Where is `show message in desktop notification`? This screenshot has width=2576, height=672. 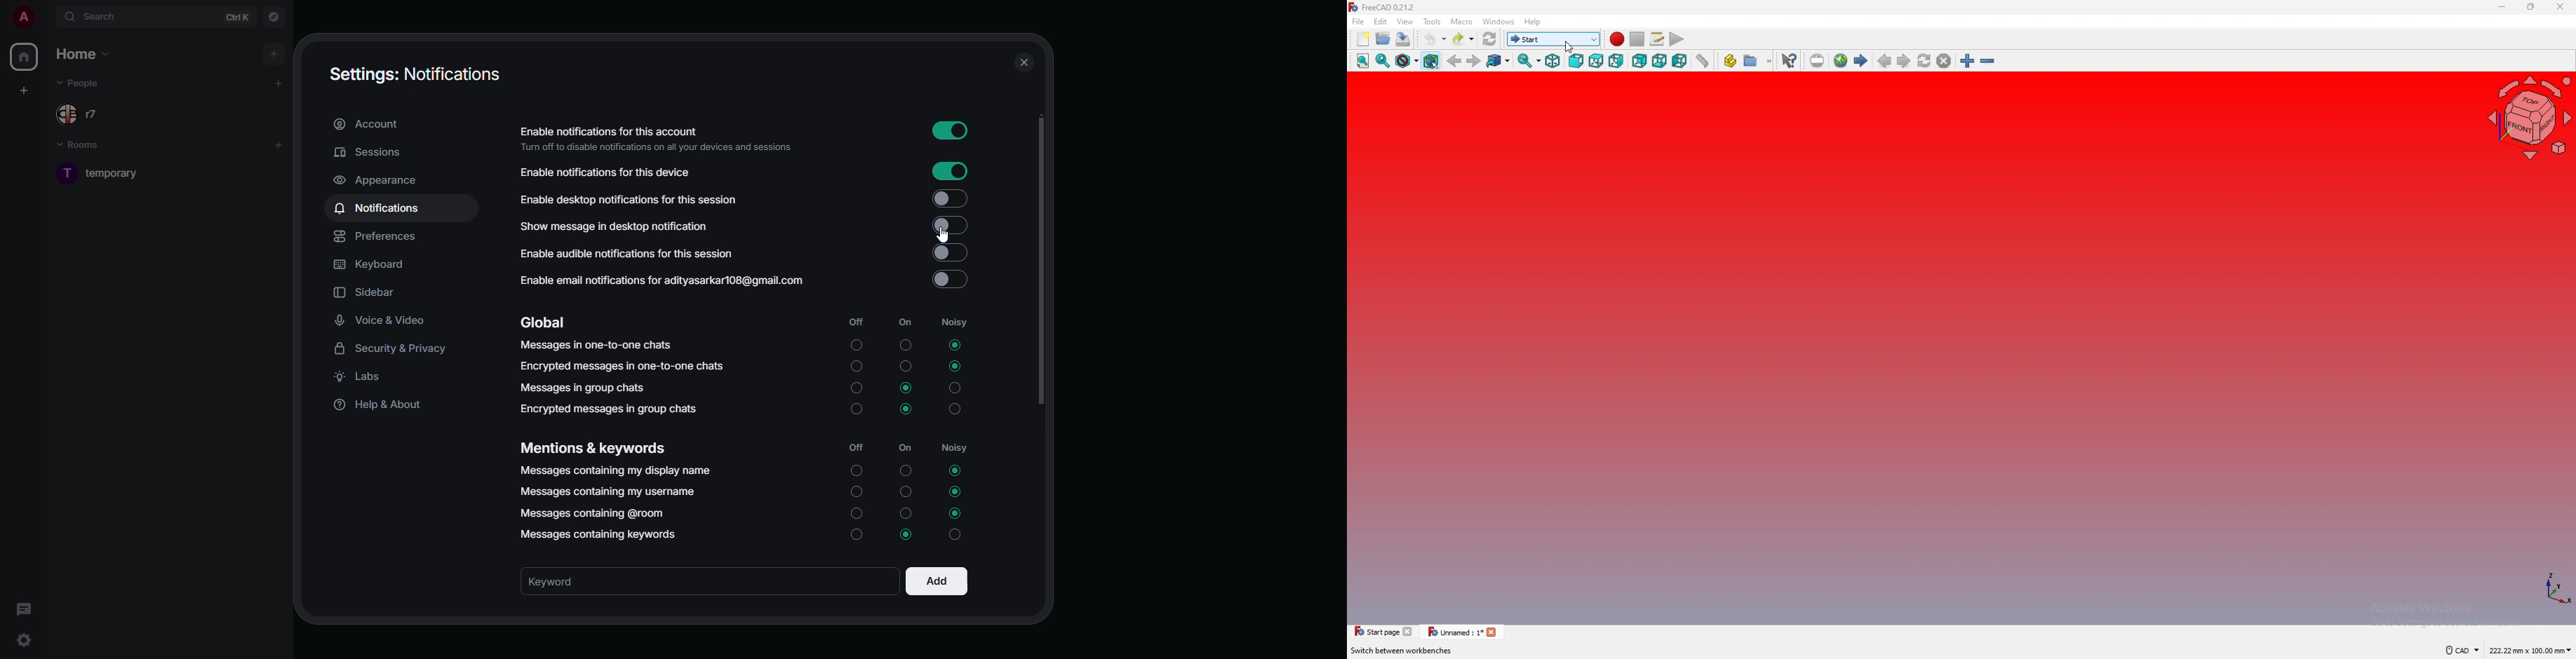 show message in desktop notification is located at coordinates (615, 226).